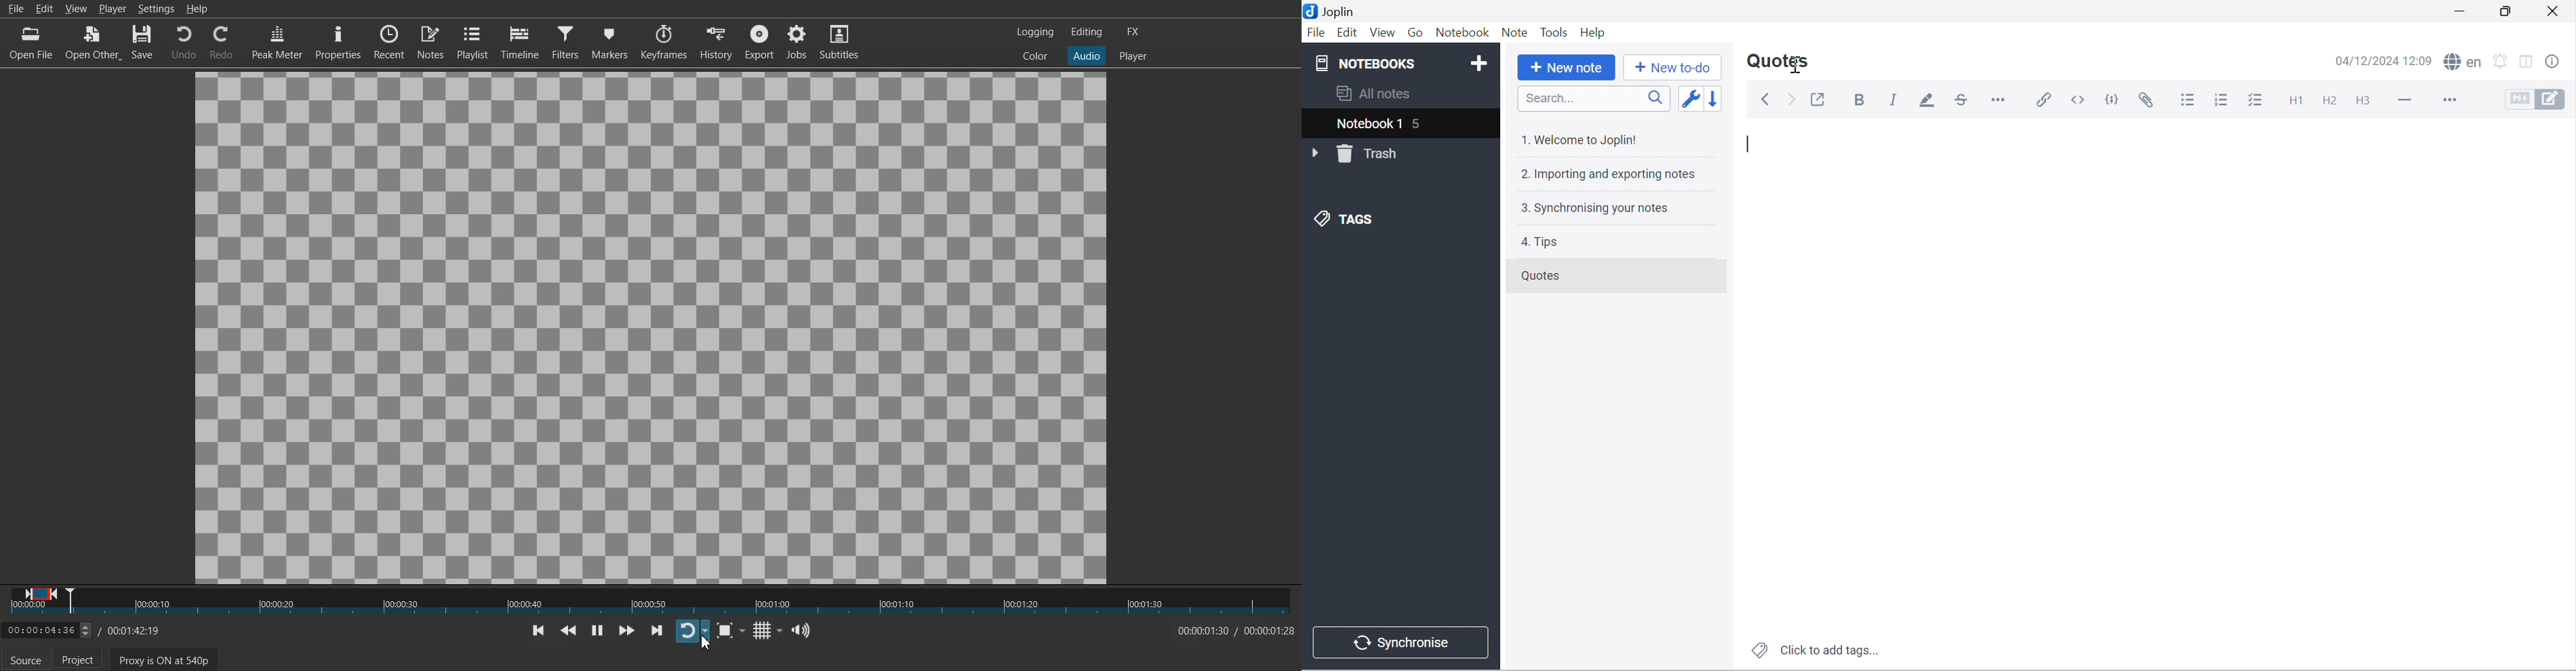 Image resolution: width=2576 pixels, height=672 pixels. Describe the element at coordinates (1367, 123) in the screenshot. I see `Notebook 1` at that location.